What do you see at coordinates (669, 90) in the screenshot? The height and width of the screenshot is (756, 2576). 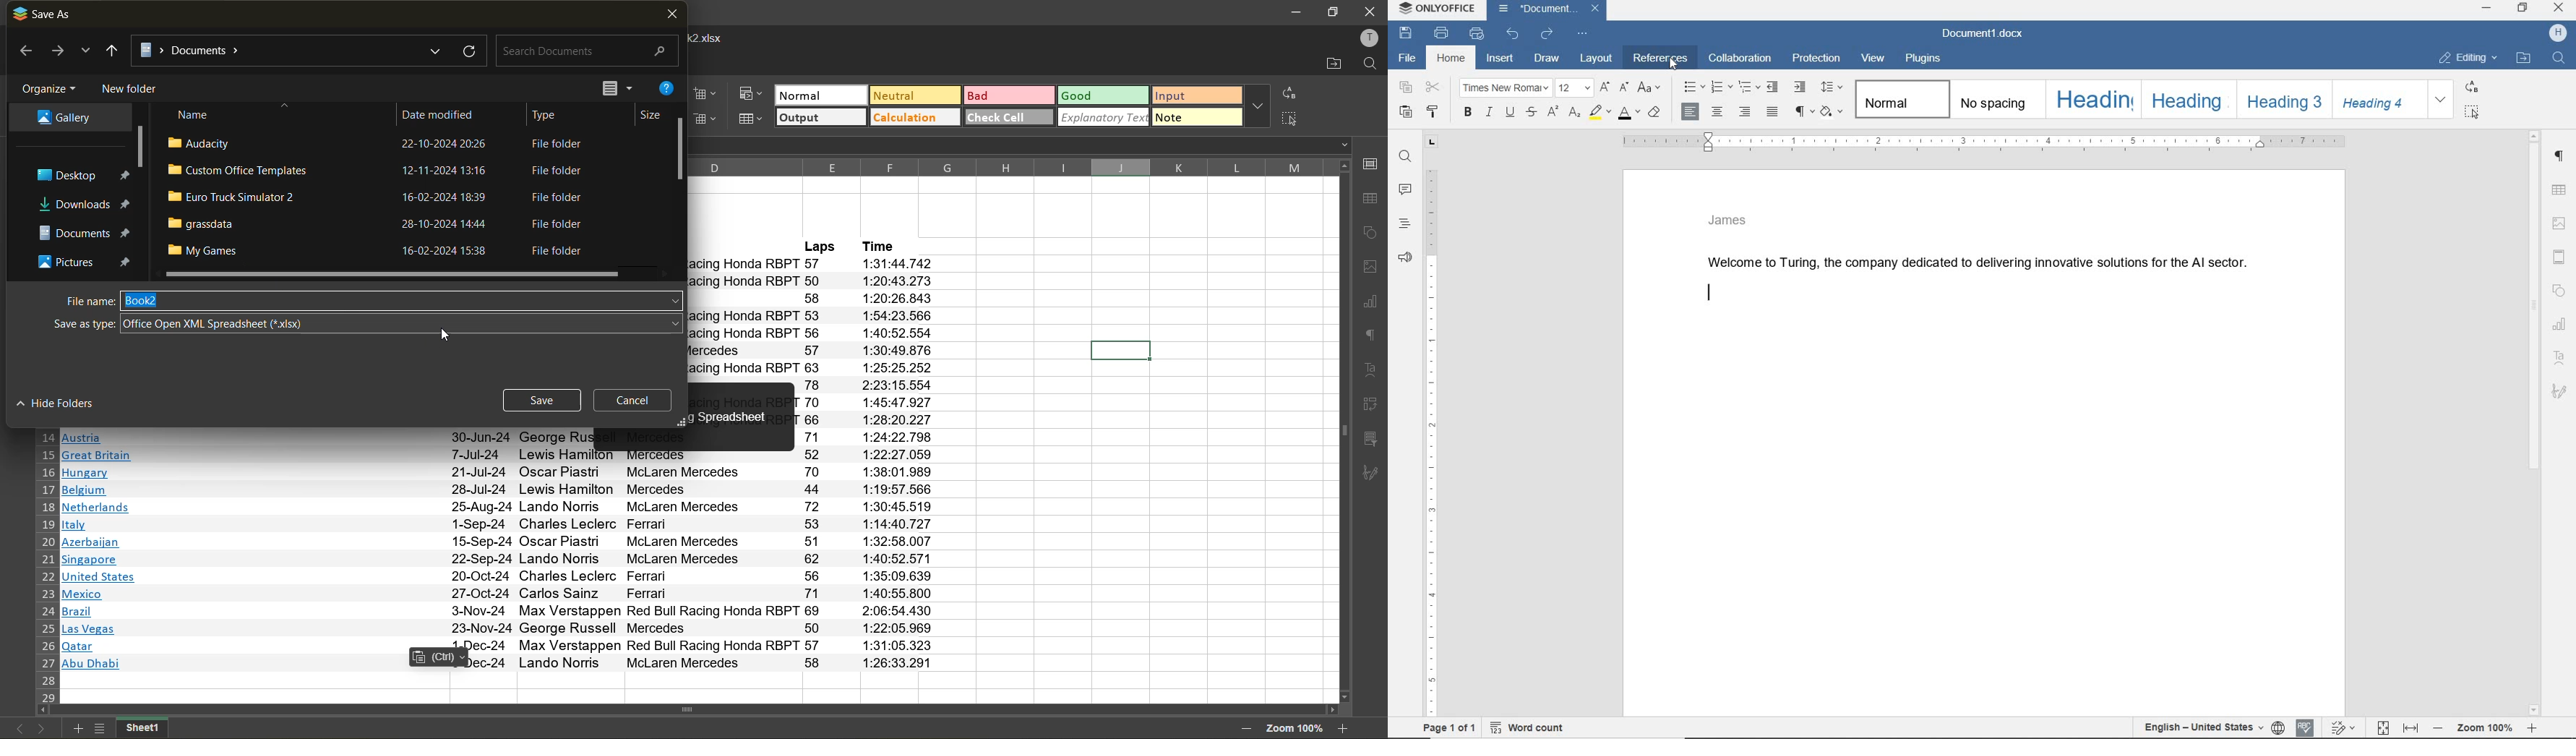 I see `help` at bounding box center [669, 90].